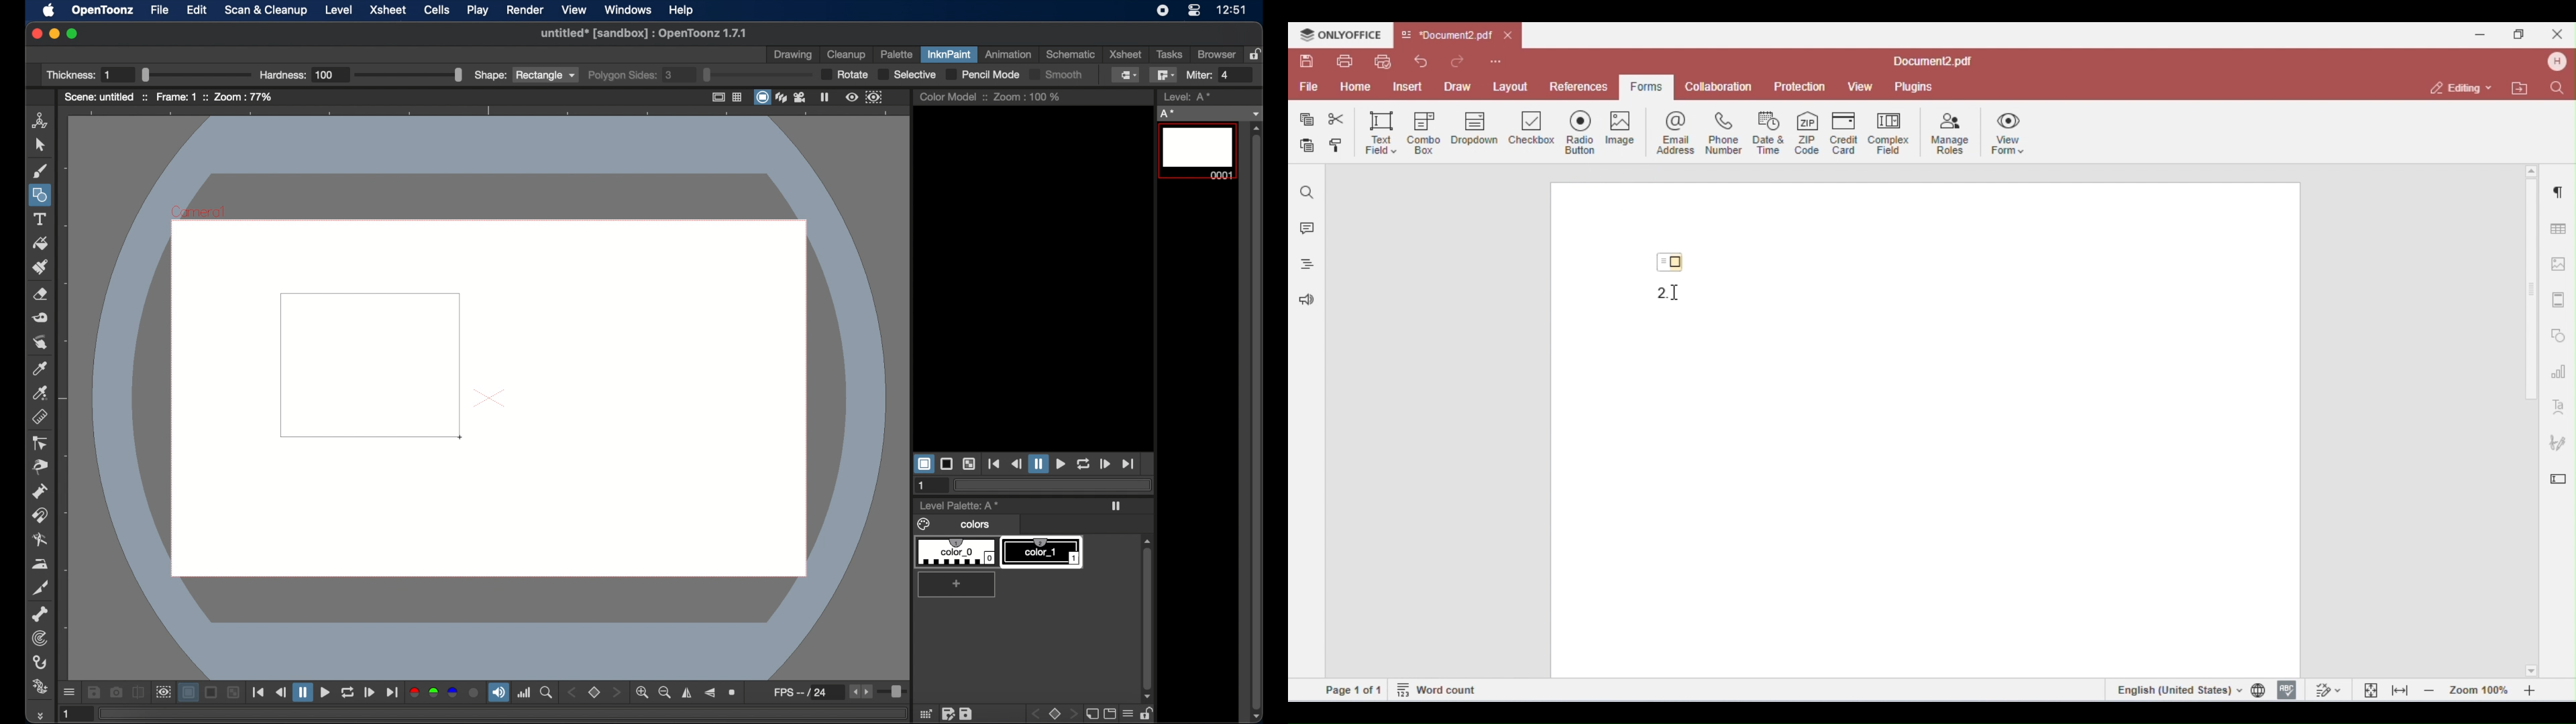 The image size is (2576, 728). I want to click on hook tool, so click(40, 662).